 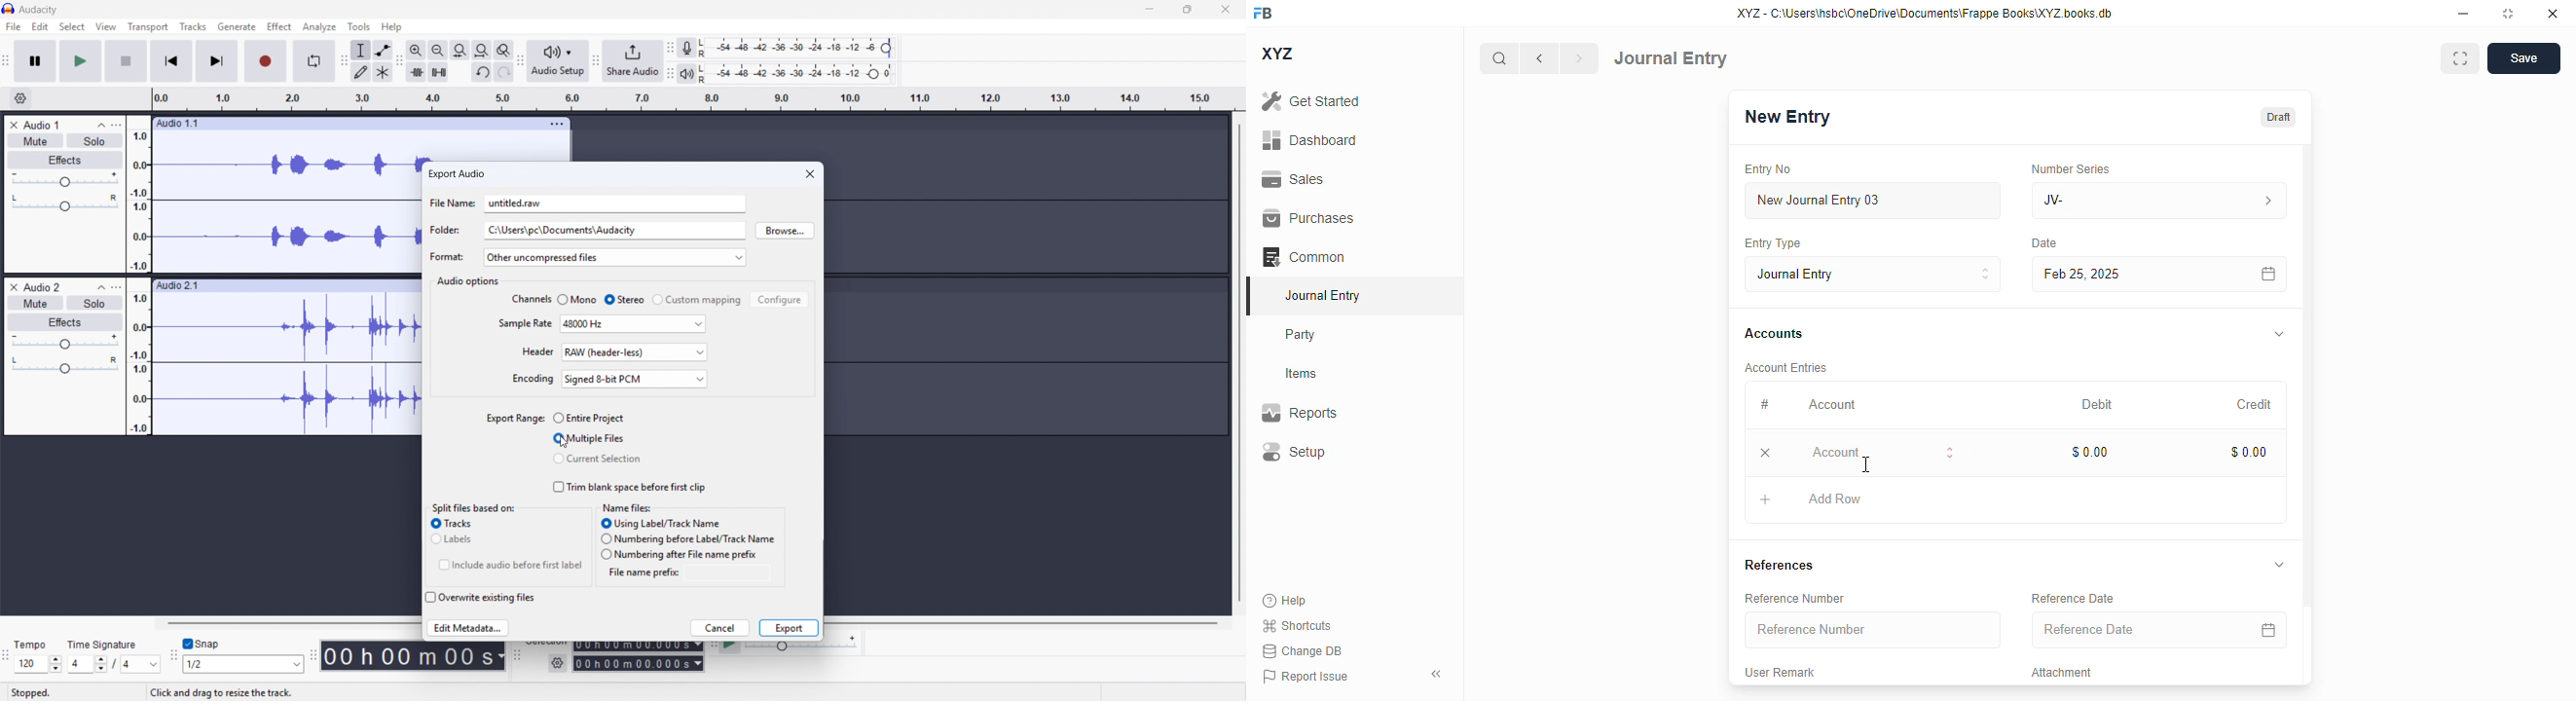 What do you see at coordinates (1306, 677) in the screenshot?
I see `report issue` at bounding box center [1306, 677].